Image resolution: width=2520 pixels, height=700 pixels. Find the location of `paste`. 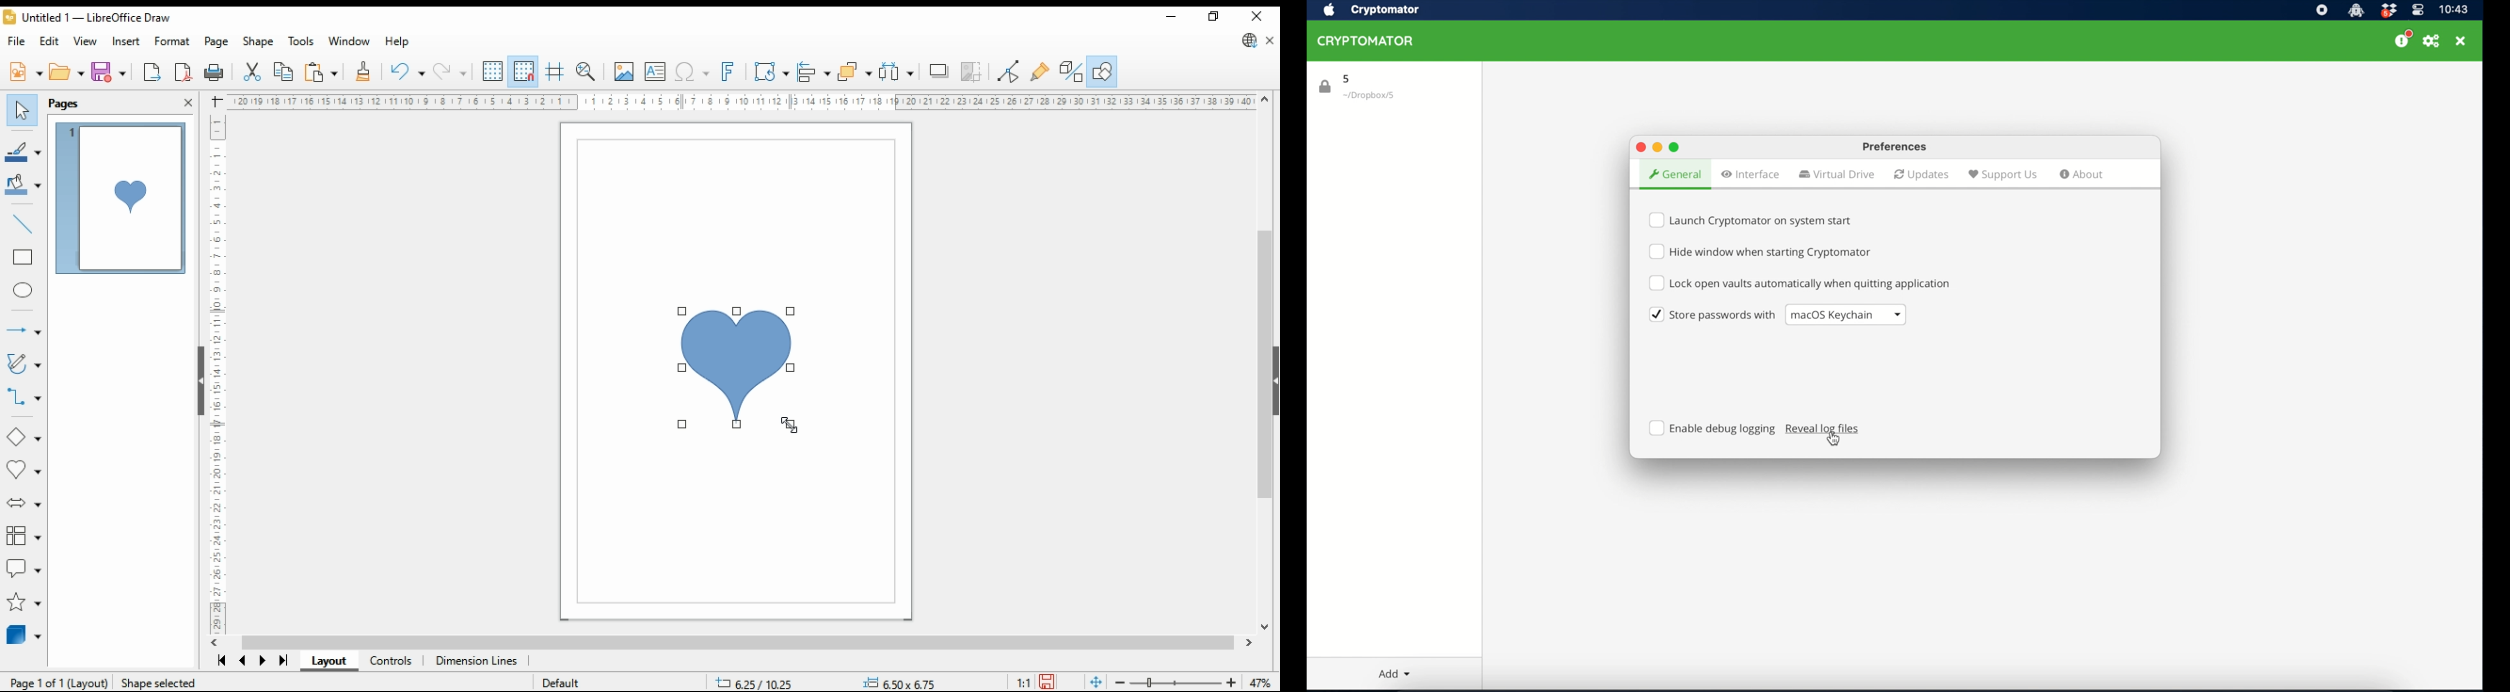

paste is located at coordinates (320, 72).